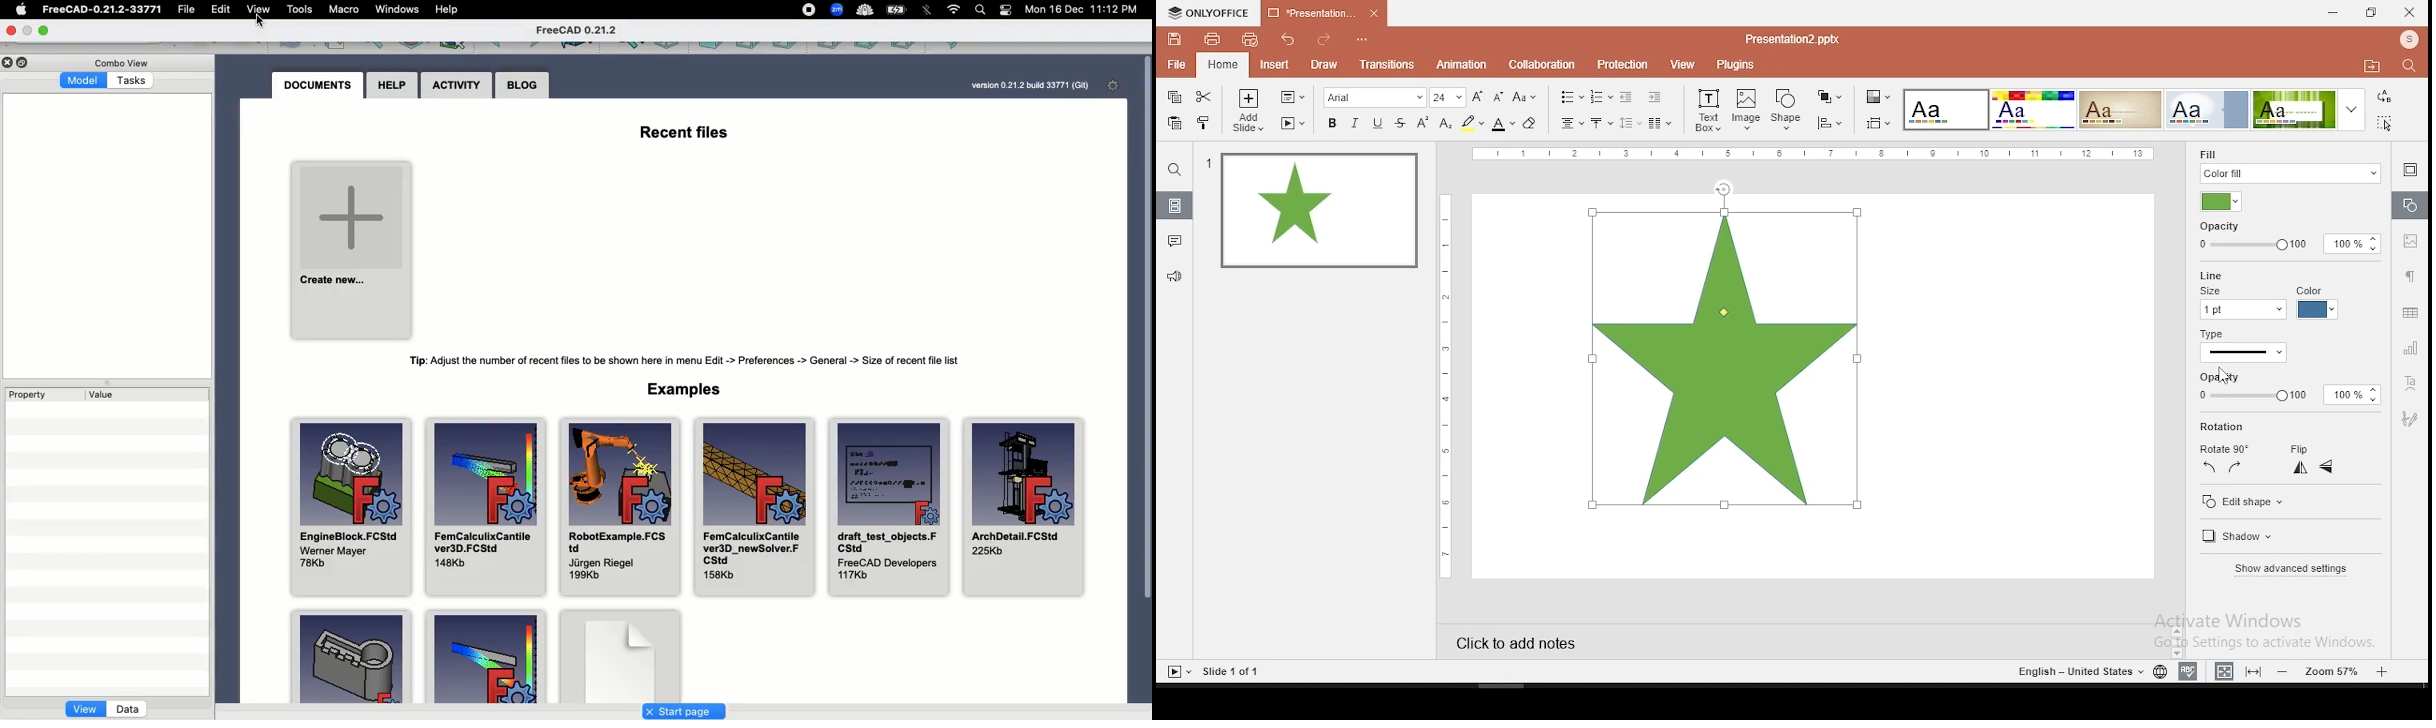  I want to click on image, so click(1747, 109).